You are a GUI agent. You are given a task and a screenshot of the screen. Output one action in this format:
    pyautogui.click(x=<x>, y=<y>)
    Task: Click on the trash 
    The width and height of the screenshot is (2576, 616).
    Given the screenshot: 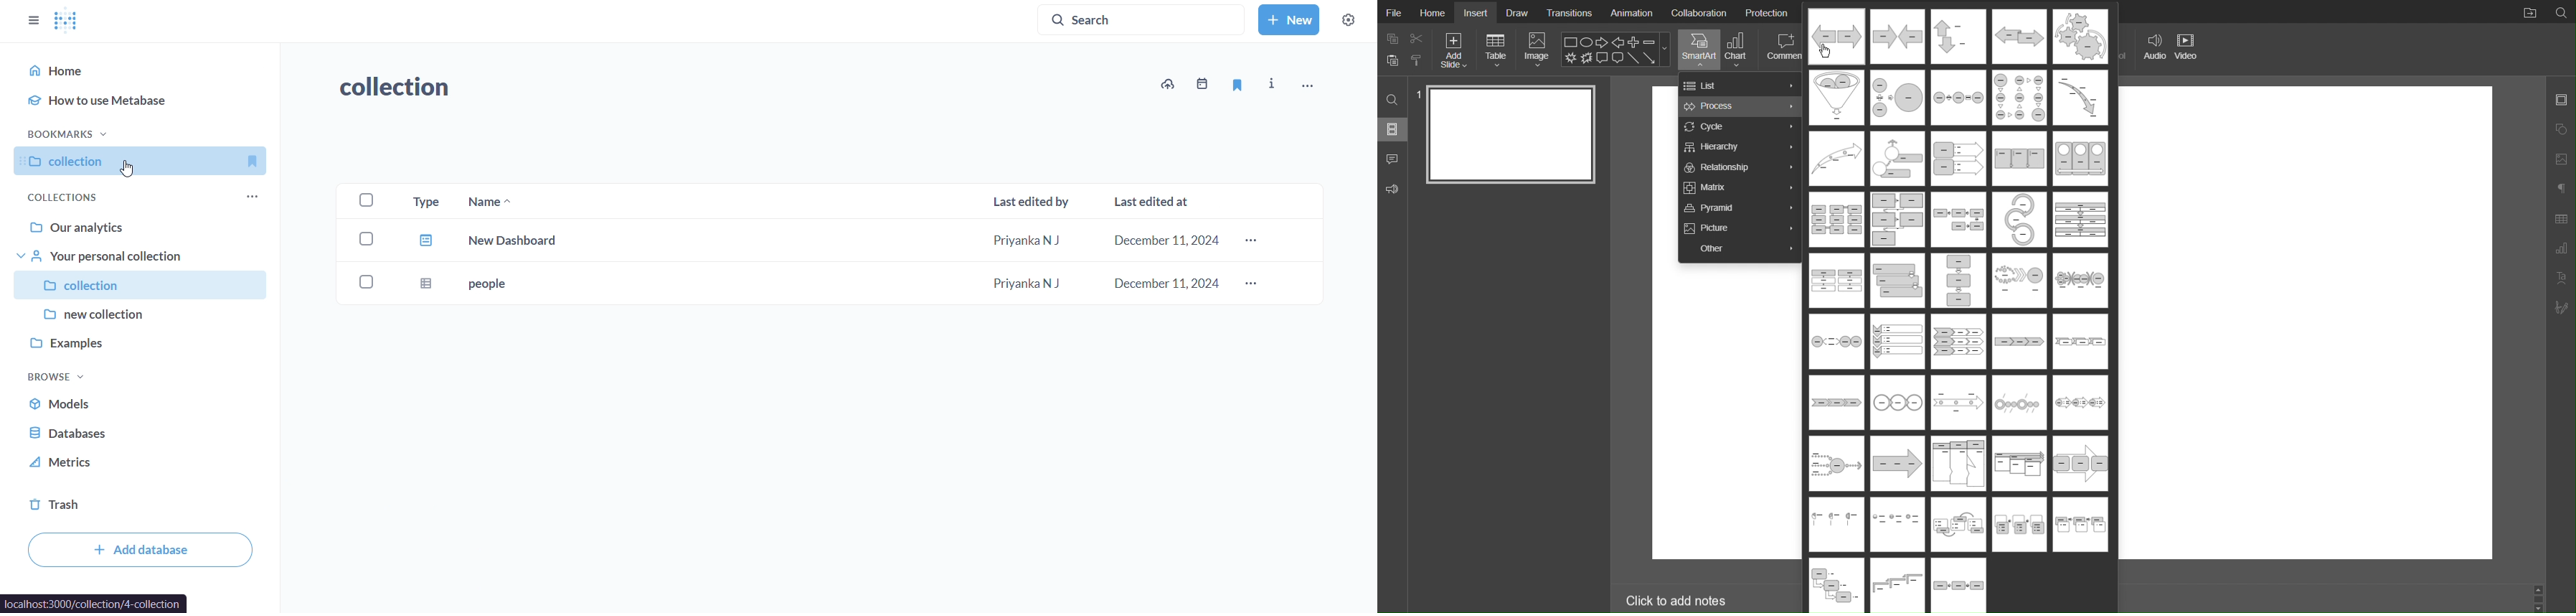 What is the action you would take?
    pyautogui.click(x=90, y=504)
    